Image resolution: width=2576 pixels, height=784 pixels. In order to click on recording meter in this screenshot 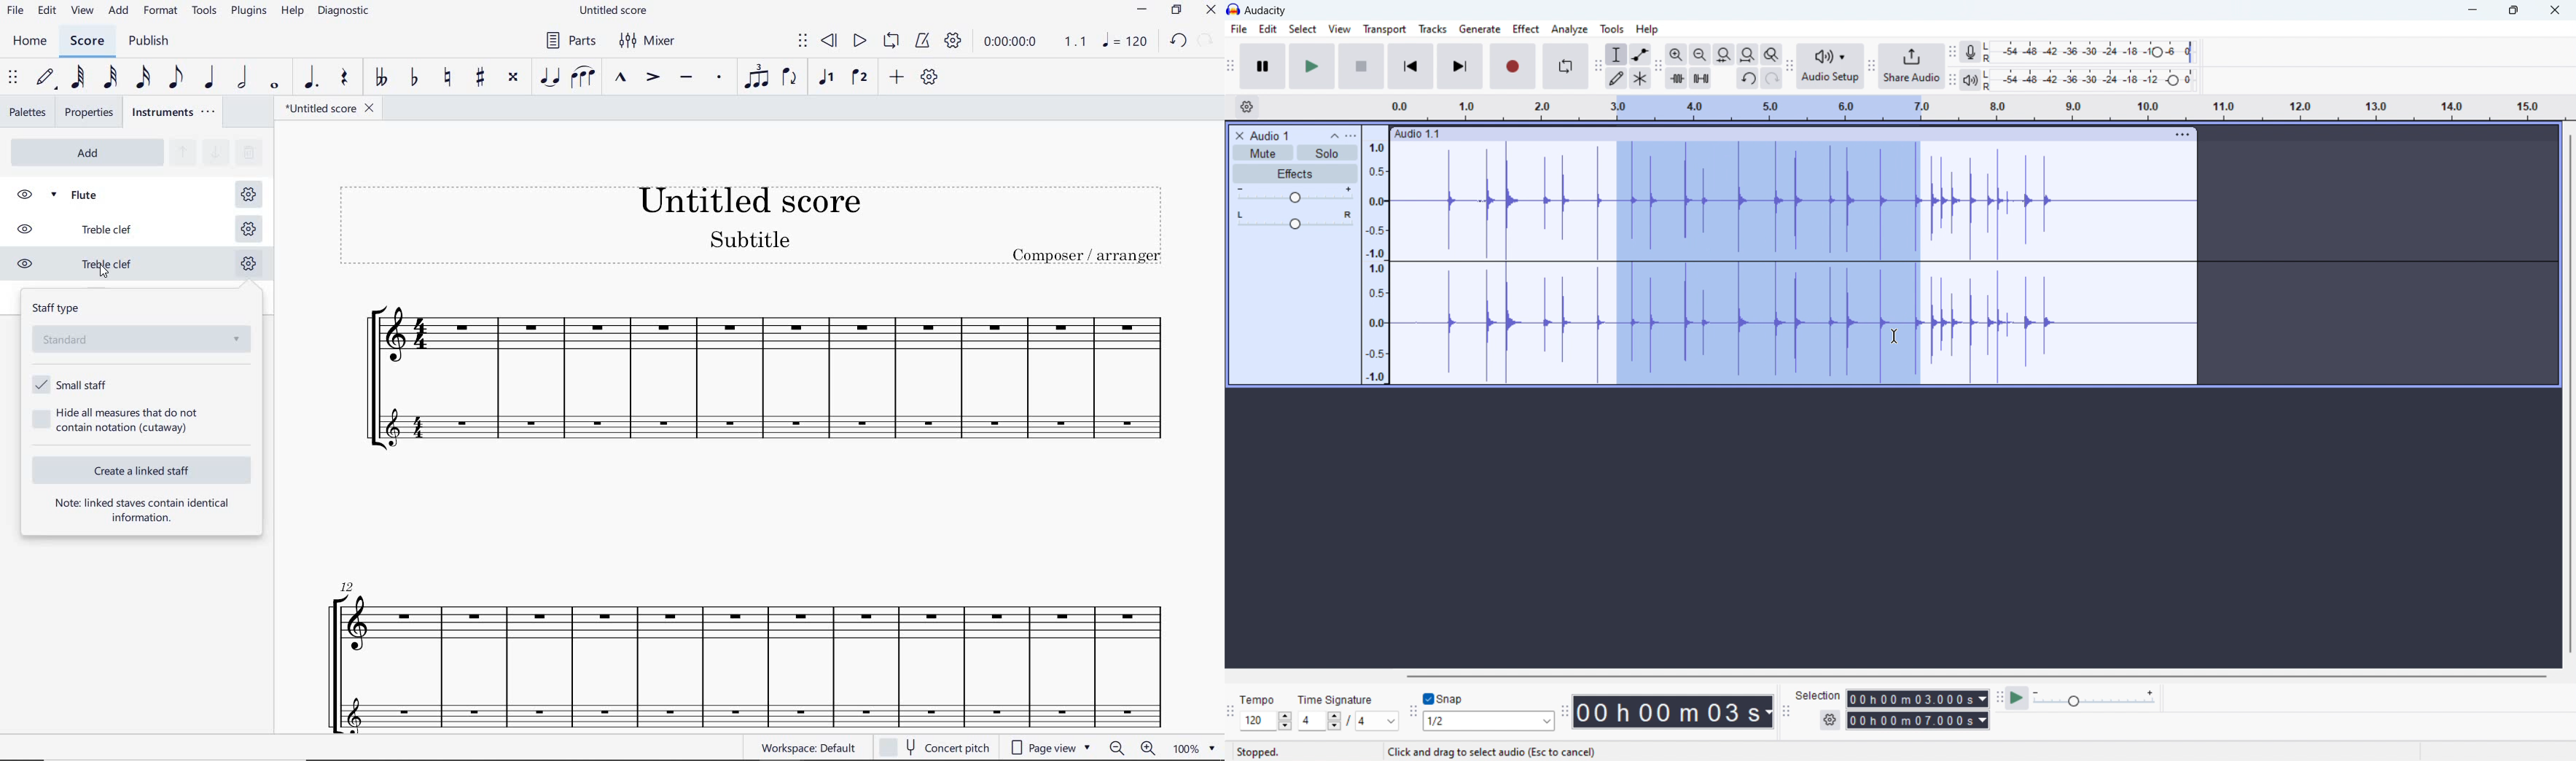, I will do `click(1975, 51)`.